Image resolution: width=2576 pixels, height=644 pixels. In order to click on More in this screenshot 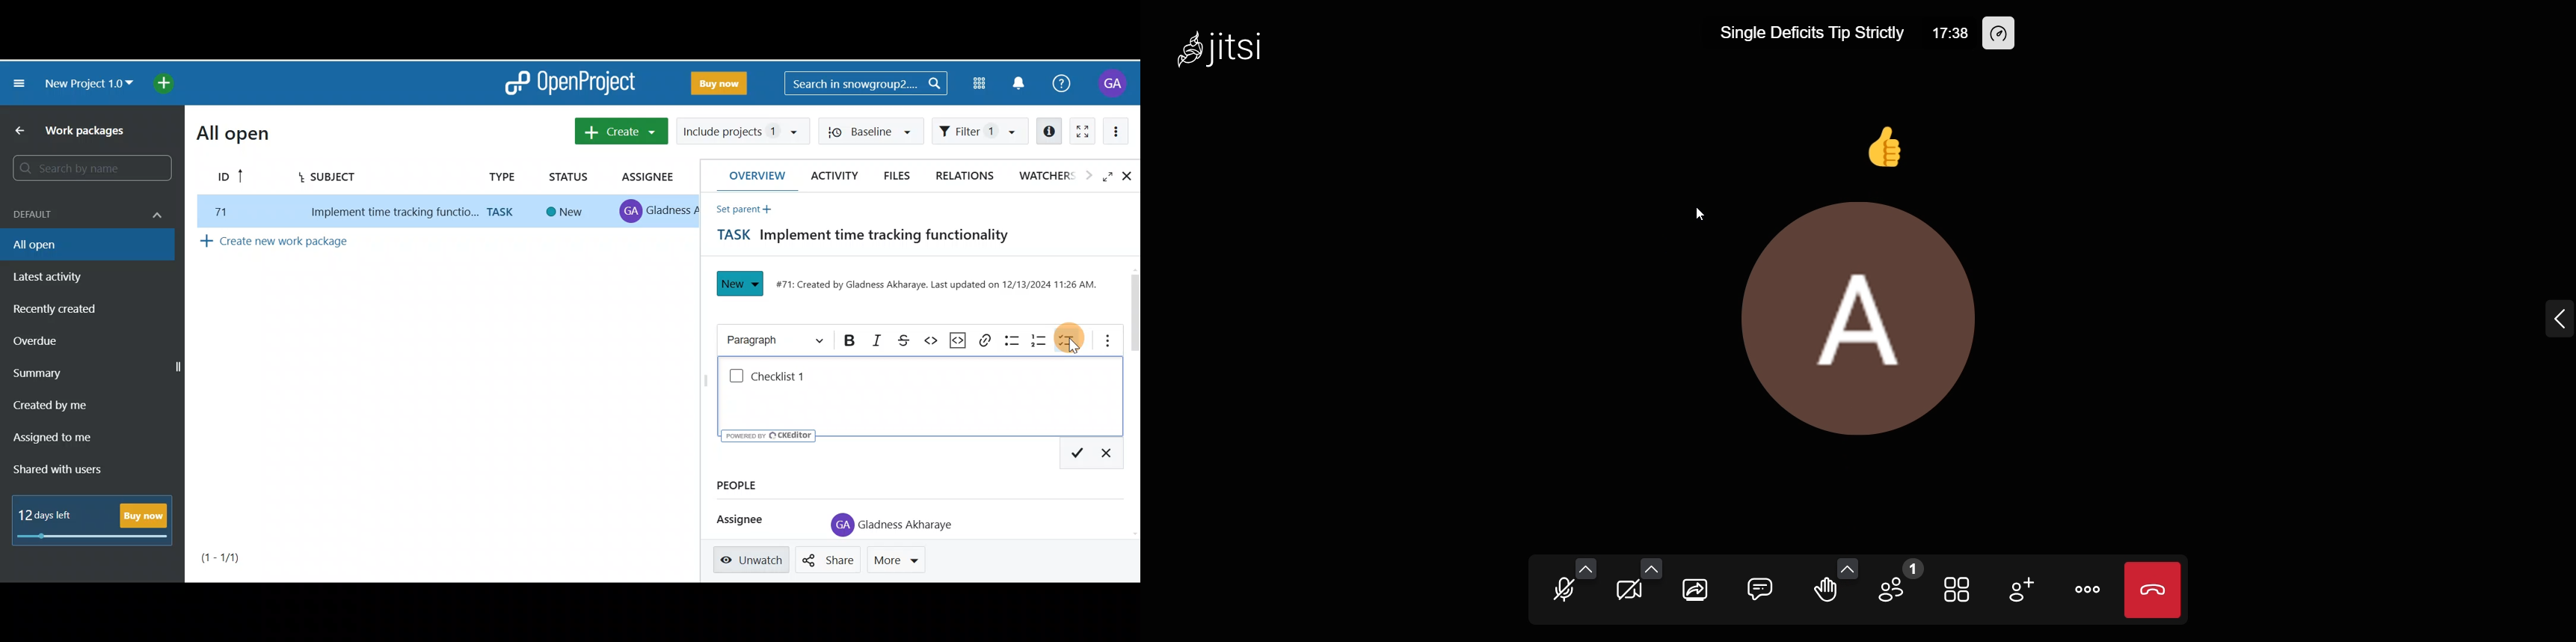, I will do `click(901, 557)`.